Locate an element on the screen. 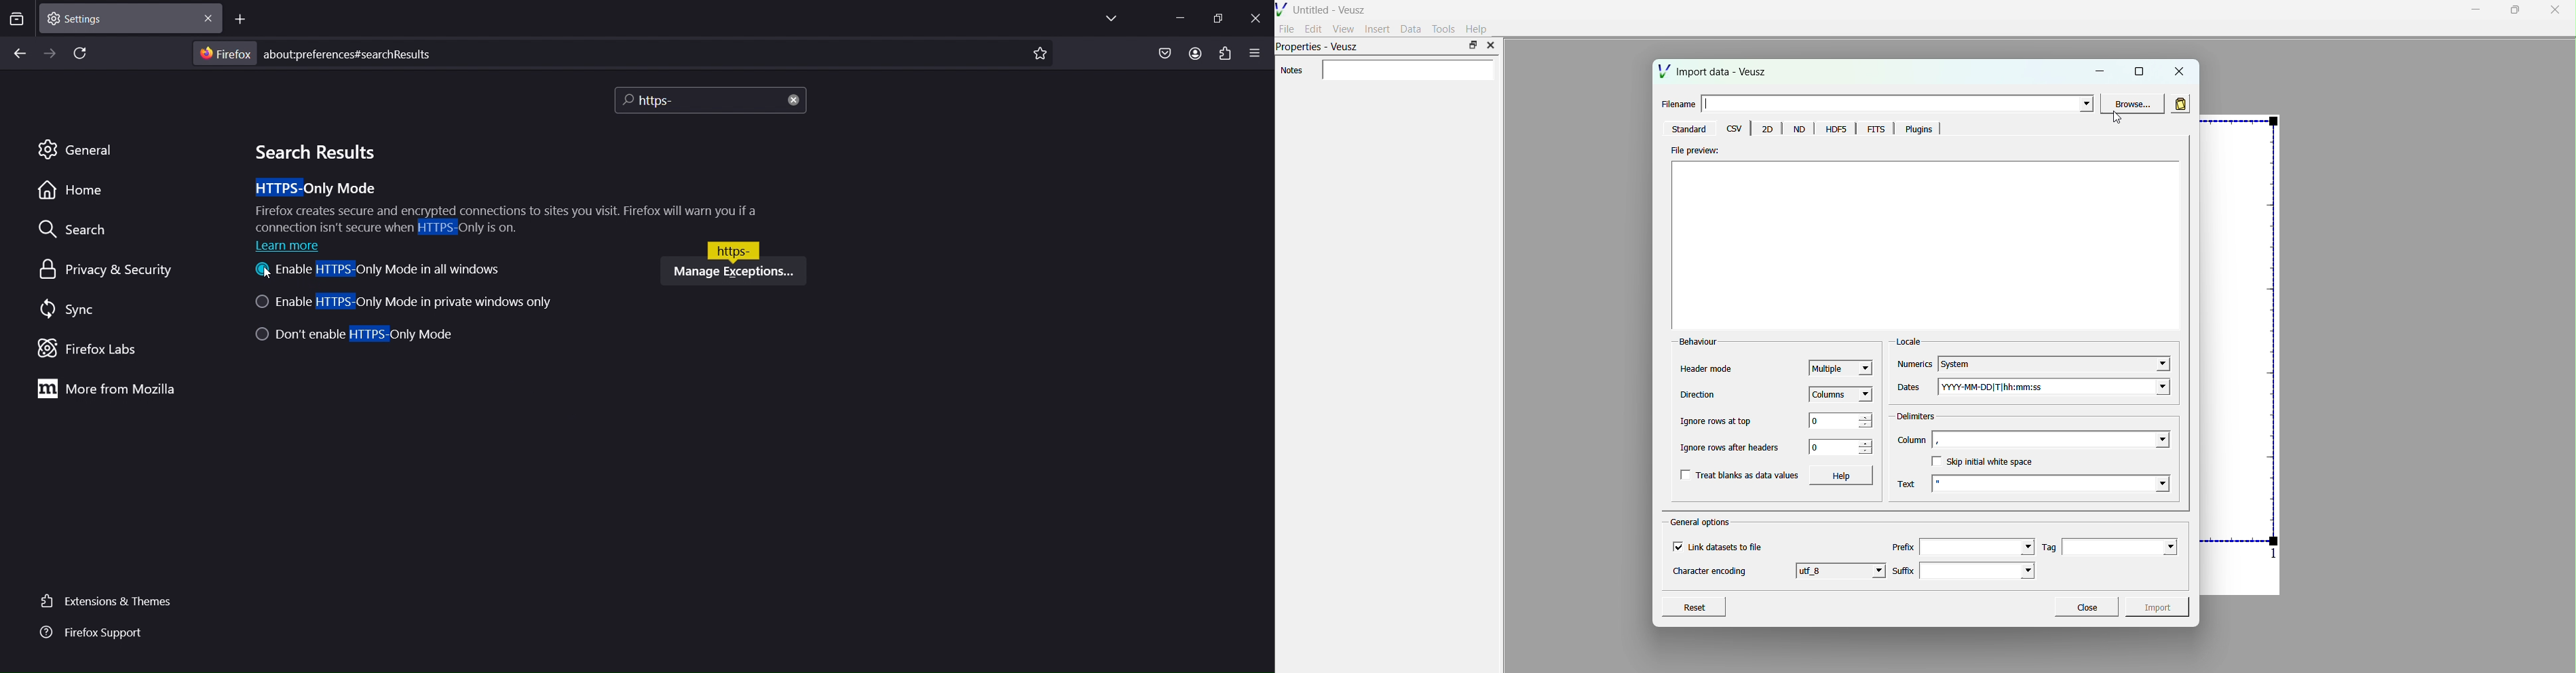 This screenshot has height=700, width=2576. open applicationmenu is located at coordinates (1255, 51).